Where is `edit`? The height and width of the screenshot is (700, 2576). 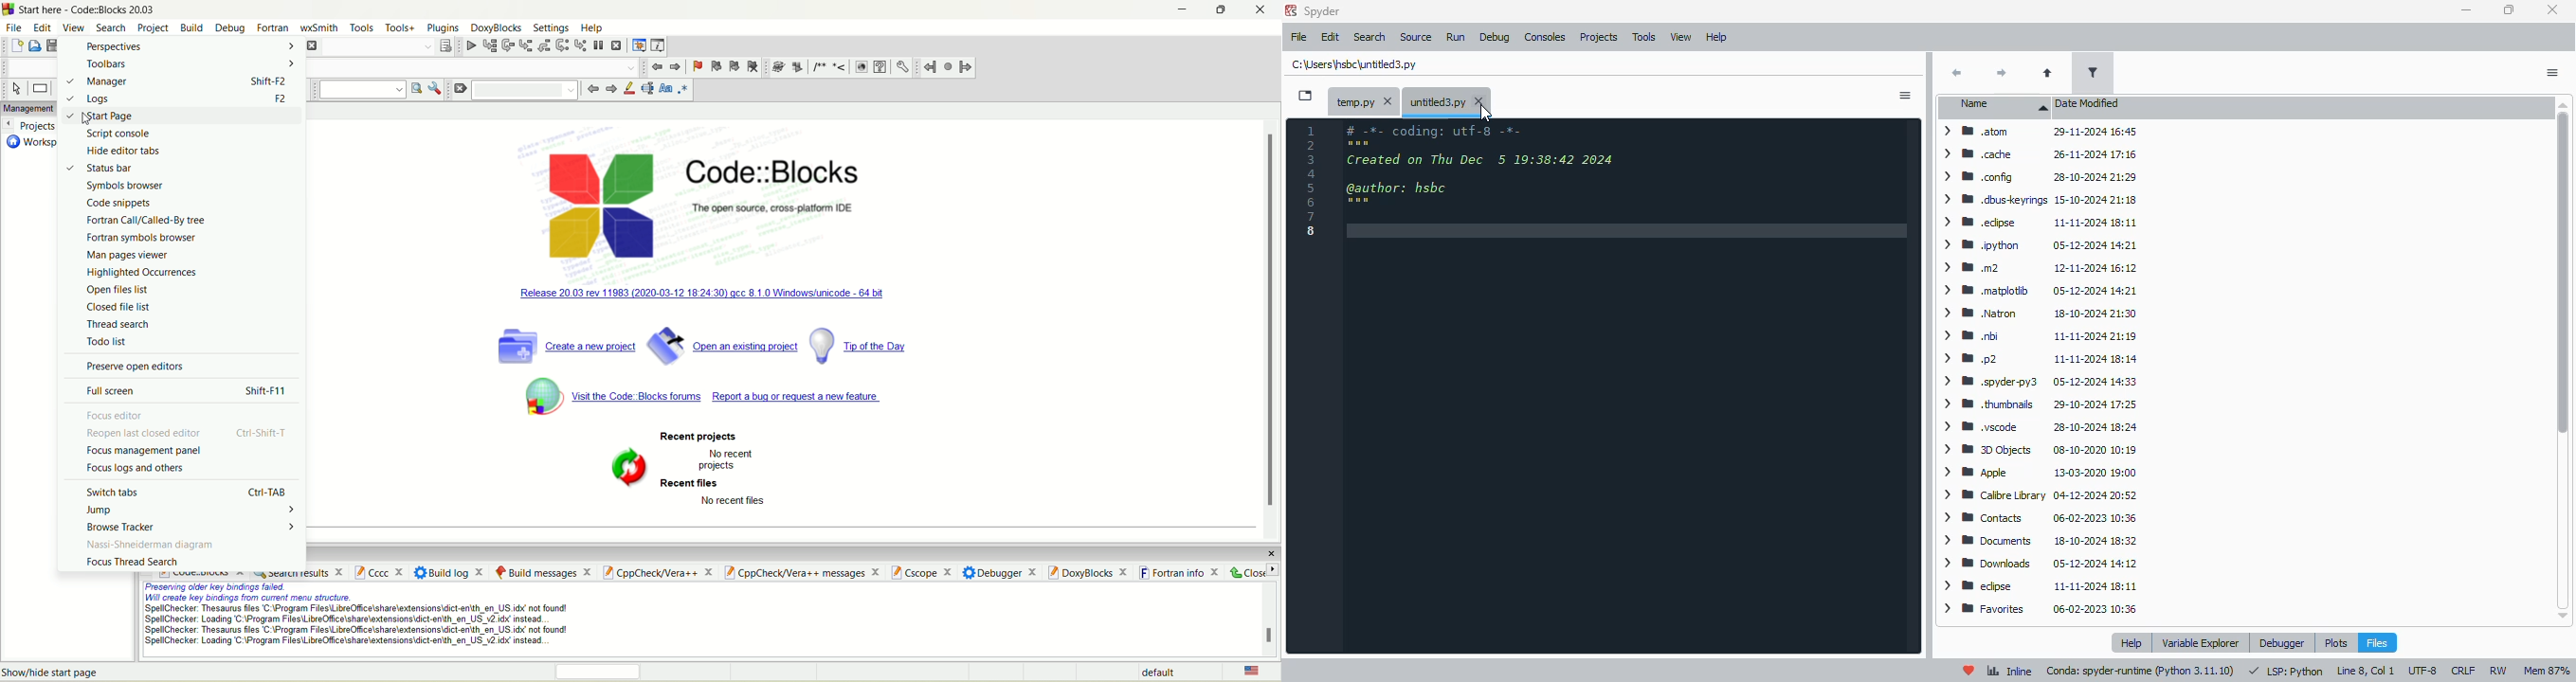
edit is located at coordinates (40, 25).